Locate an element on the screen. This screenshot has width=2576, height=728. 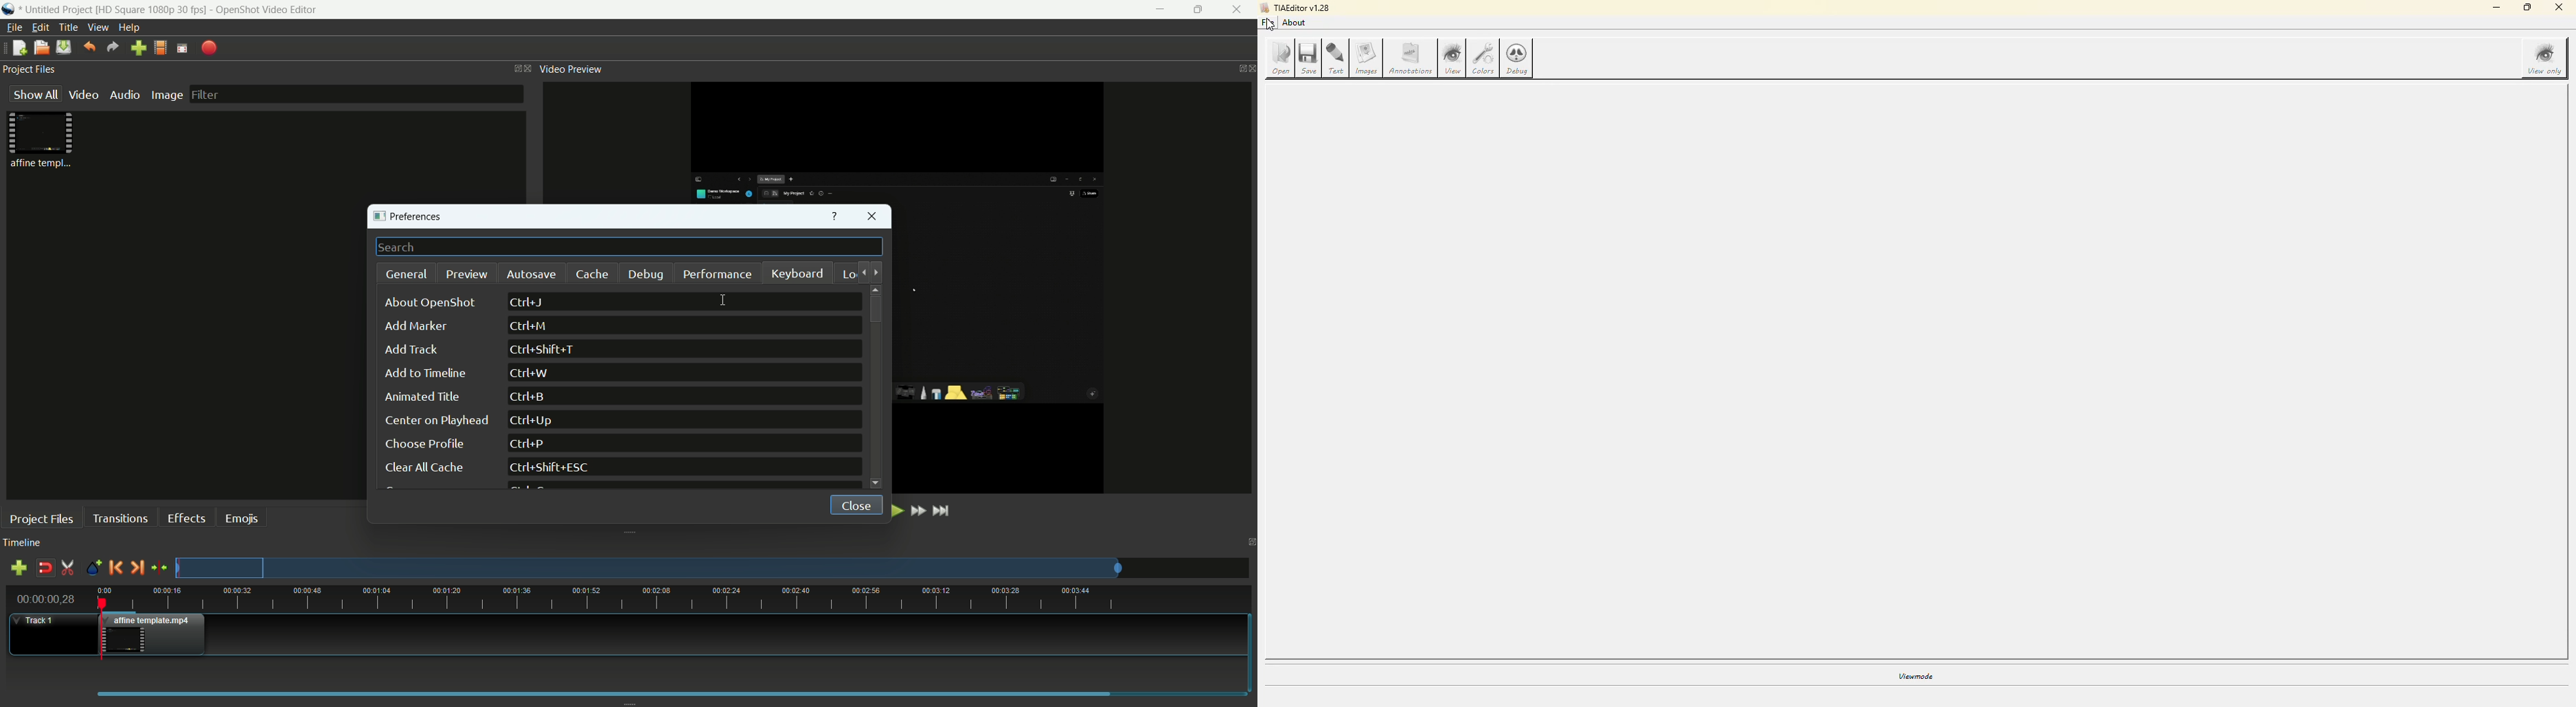
maximize is located at coordinates (1198, 10).